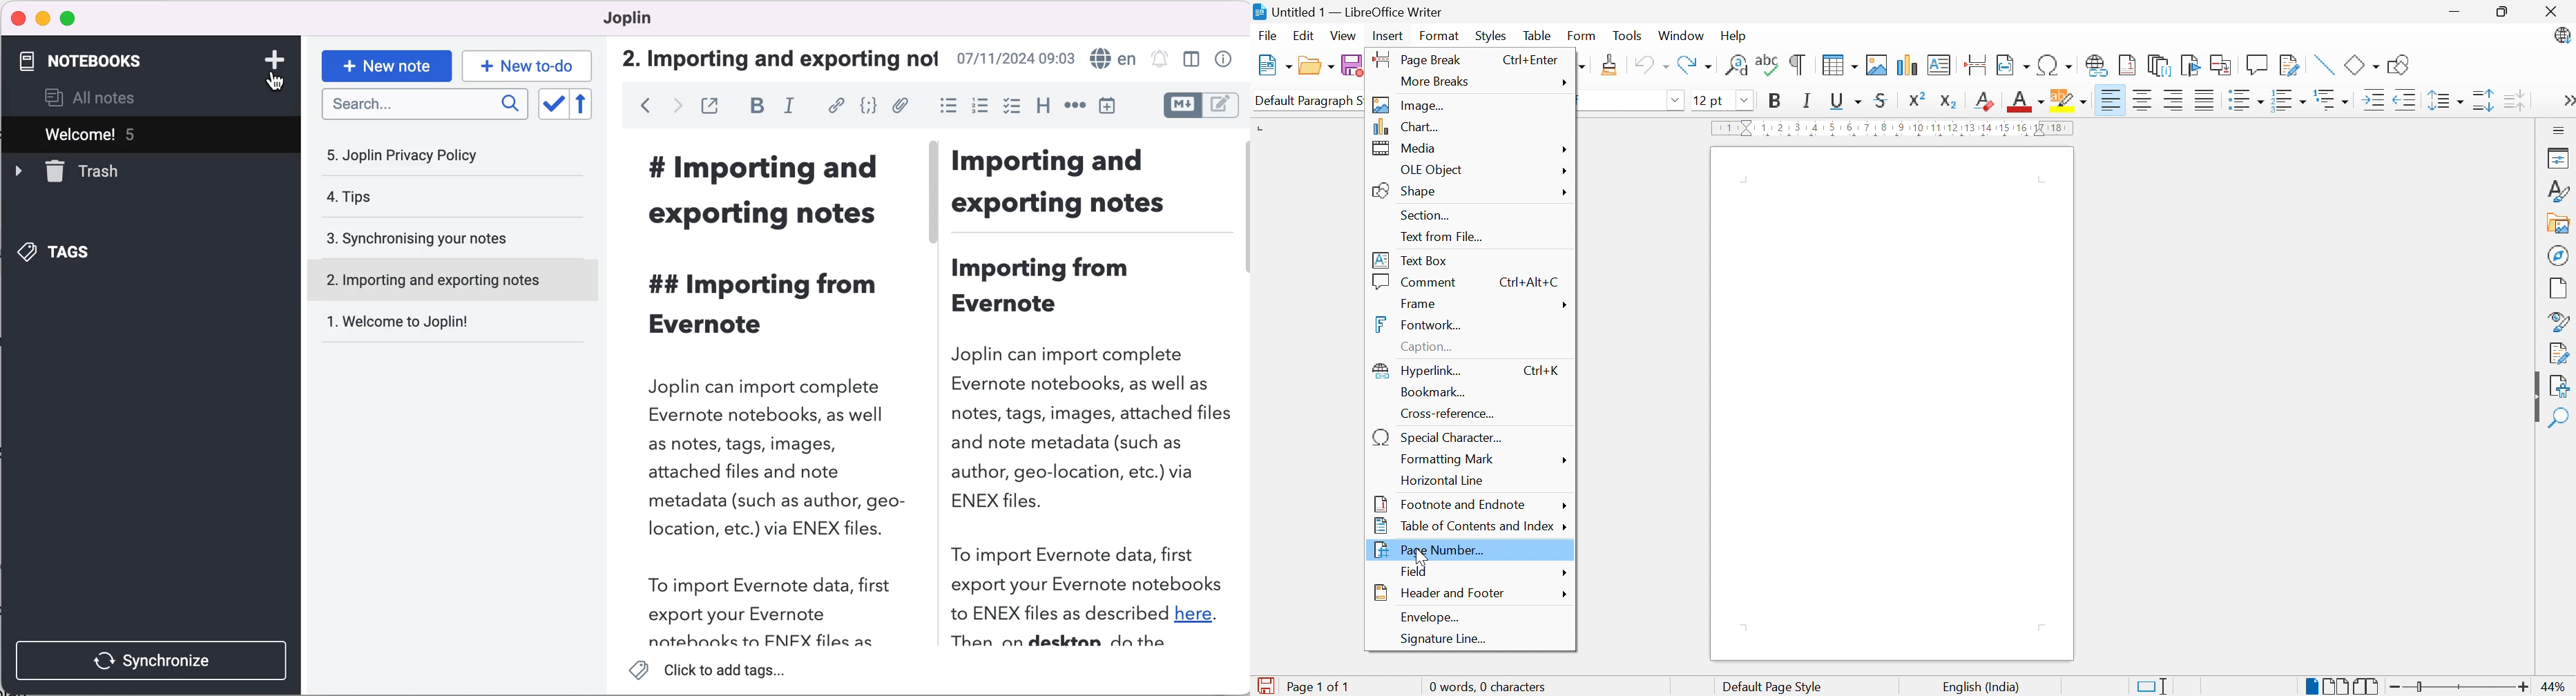  Describe the element at coordinates (1695, 66) in the screenshot. I see `Redo` at that location.